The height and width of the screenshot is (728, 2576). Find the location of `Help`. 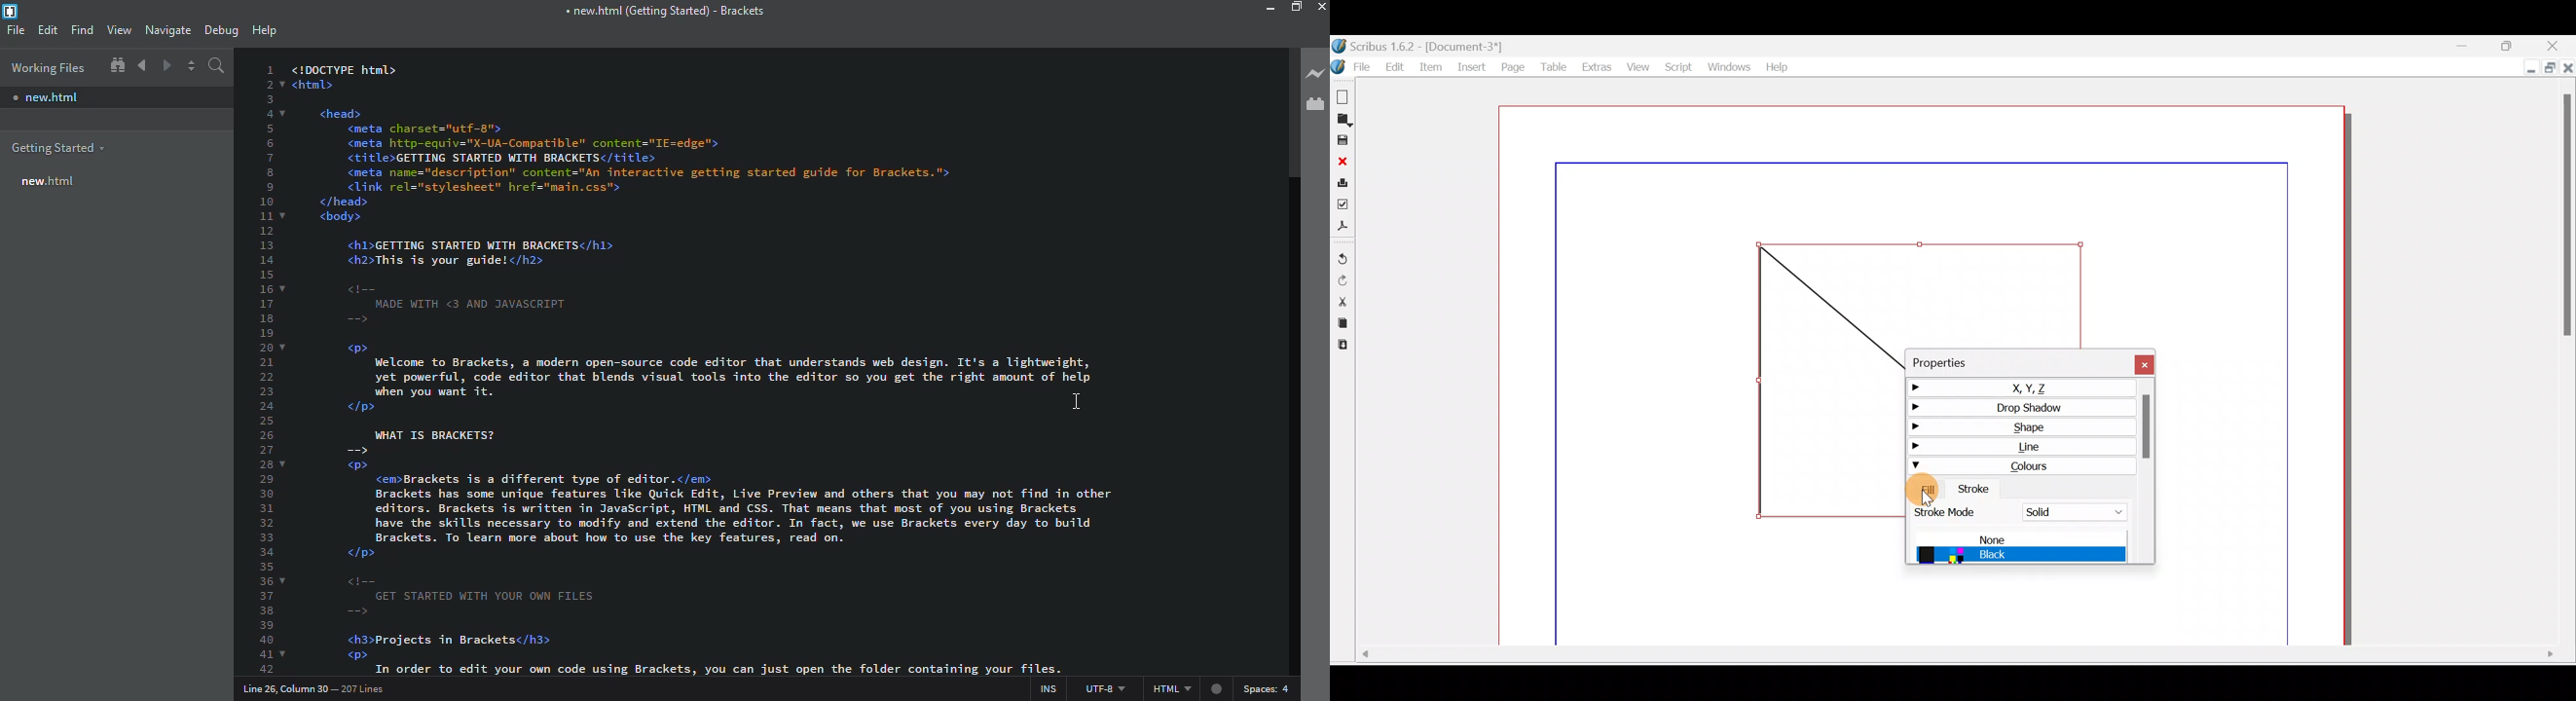

Help is located at coordinates (1776, 66).